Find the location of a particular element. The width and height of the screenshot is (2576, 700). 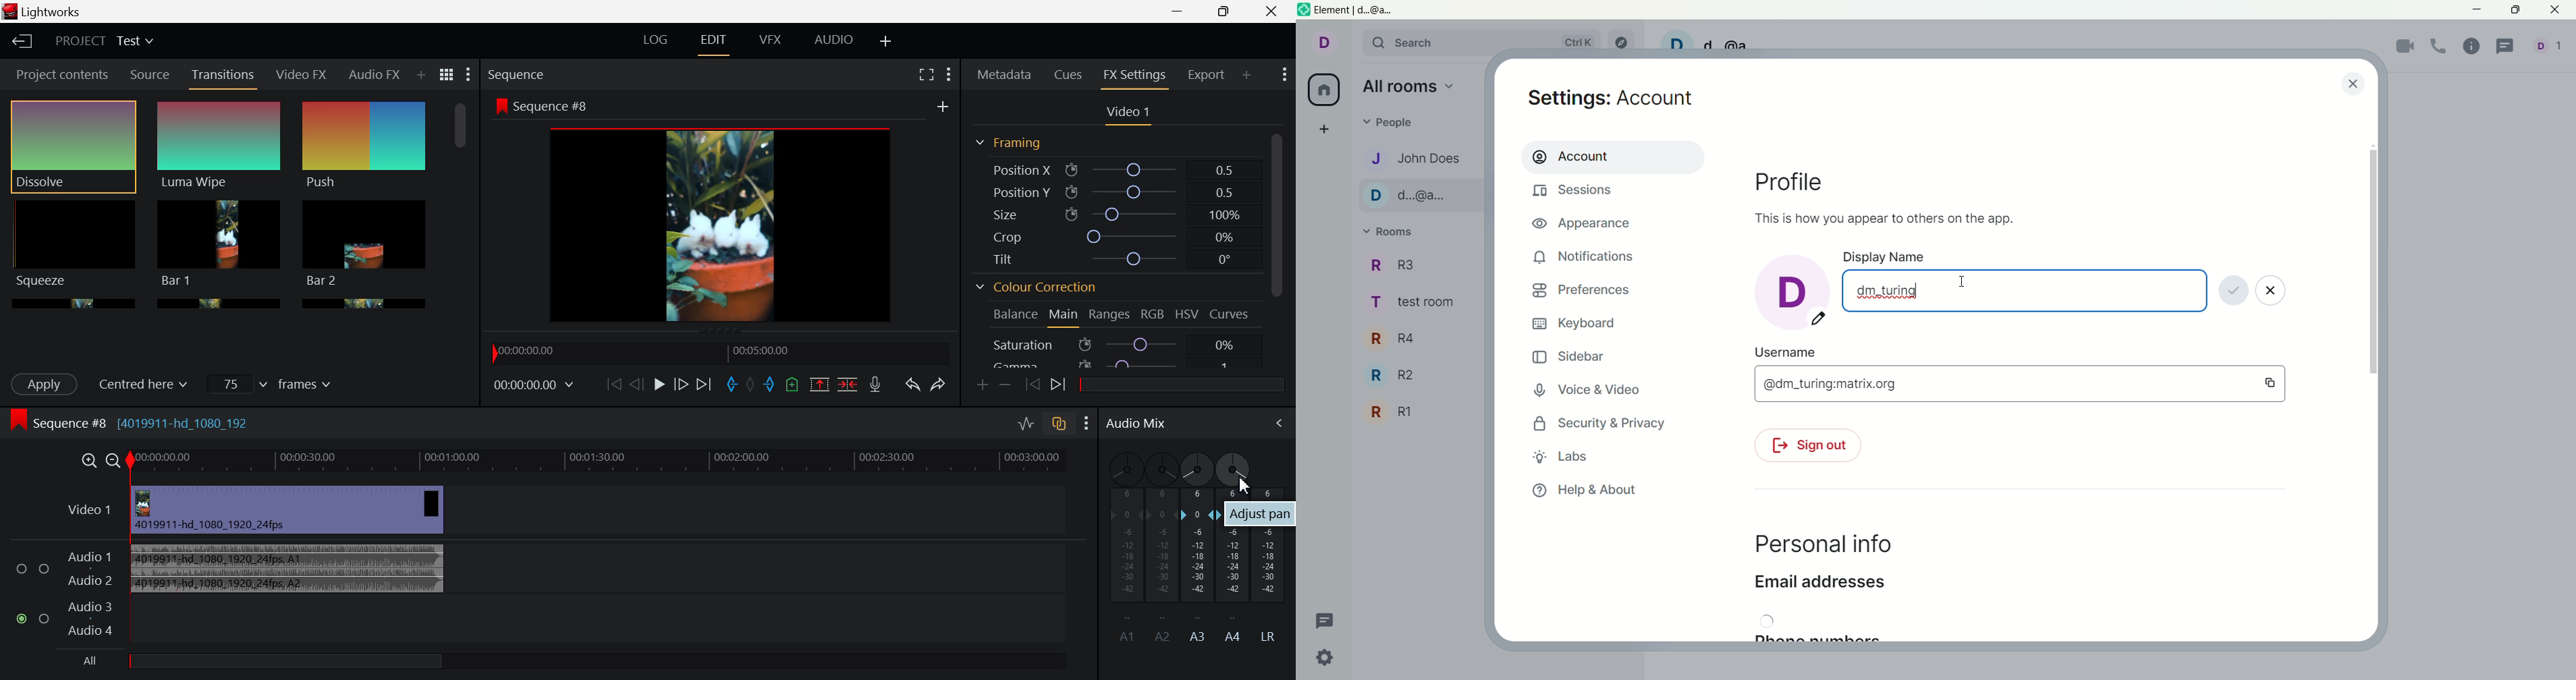

account is located at coordinates (1611, 156).